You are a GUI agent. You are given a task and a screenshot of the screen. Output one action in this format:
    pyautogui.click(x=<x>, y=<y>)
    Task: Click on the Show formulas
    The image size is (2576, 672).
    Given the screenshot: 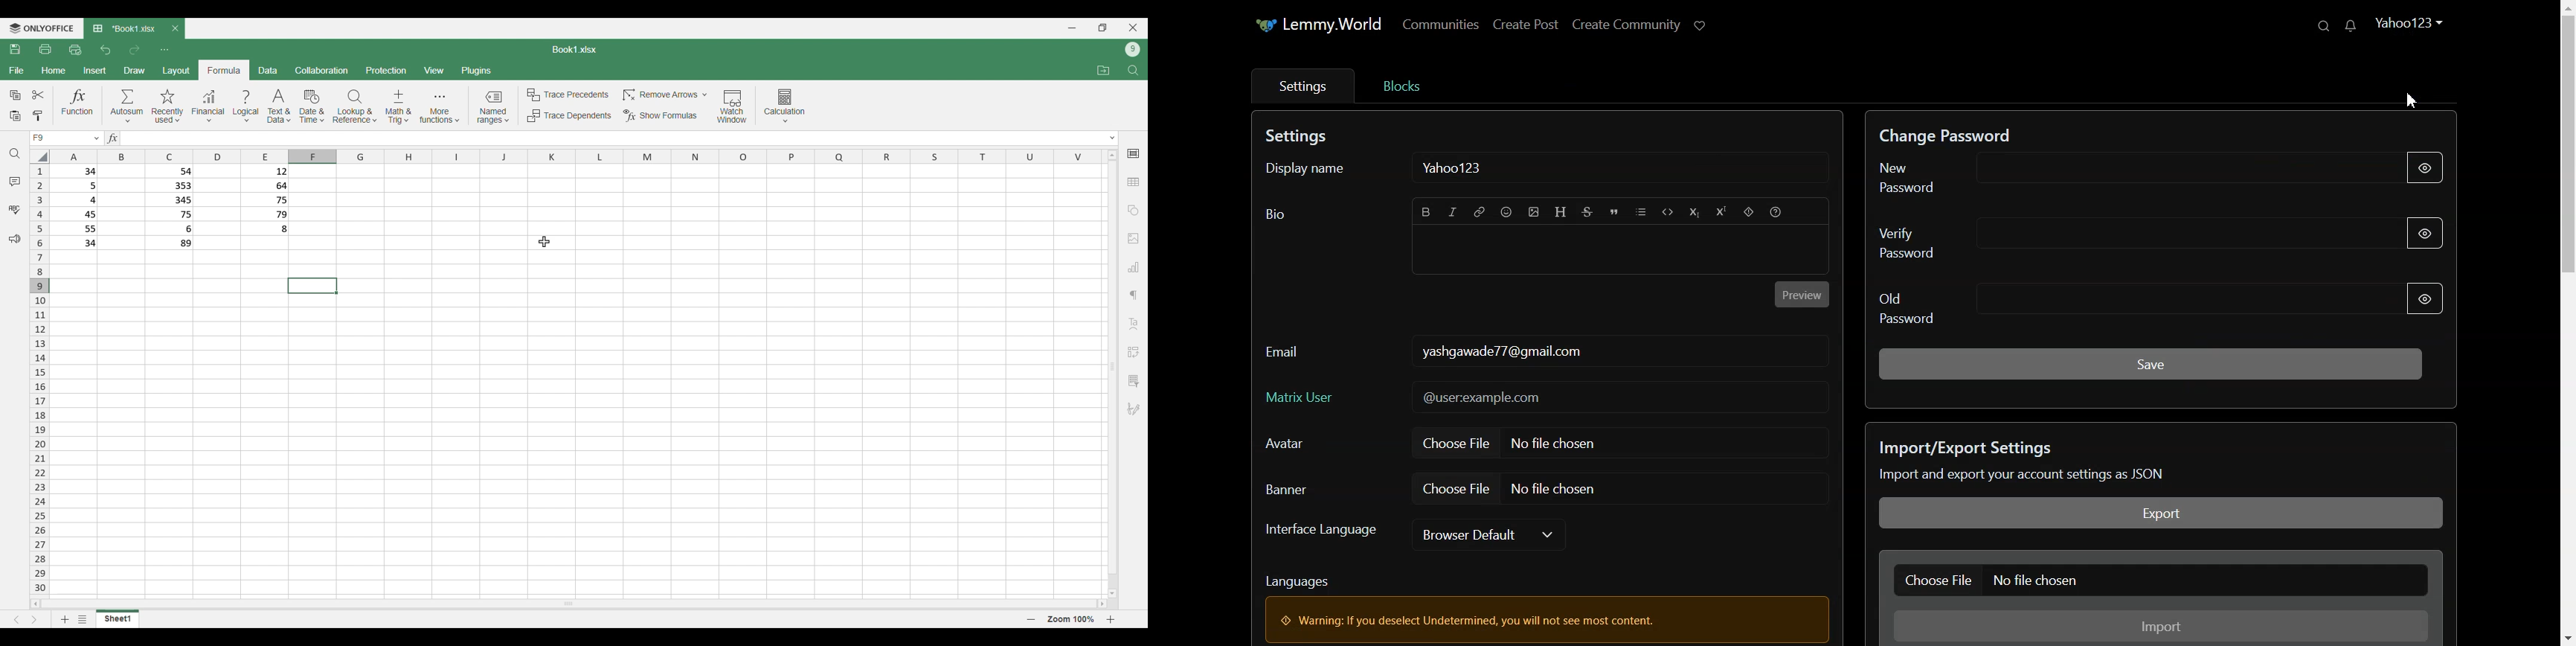 What is the action you would take?
    pyautogui.click(x=659, y=116)
    